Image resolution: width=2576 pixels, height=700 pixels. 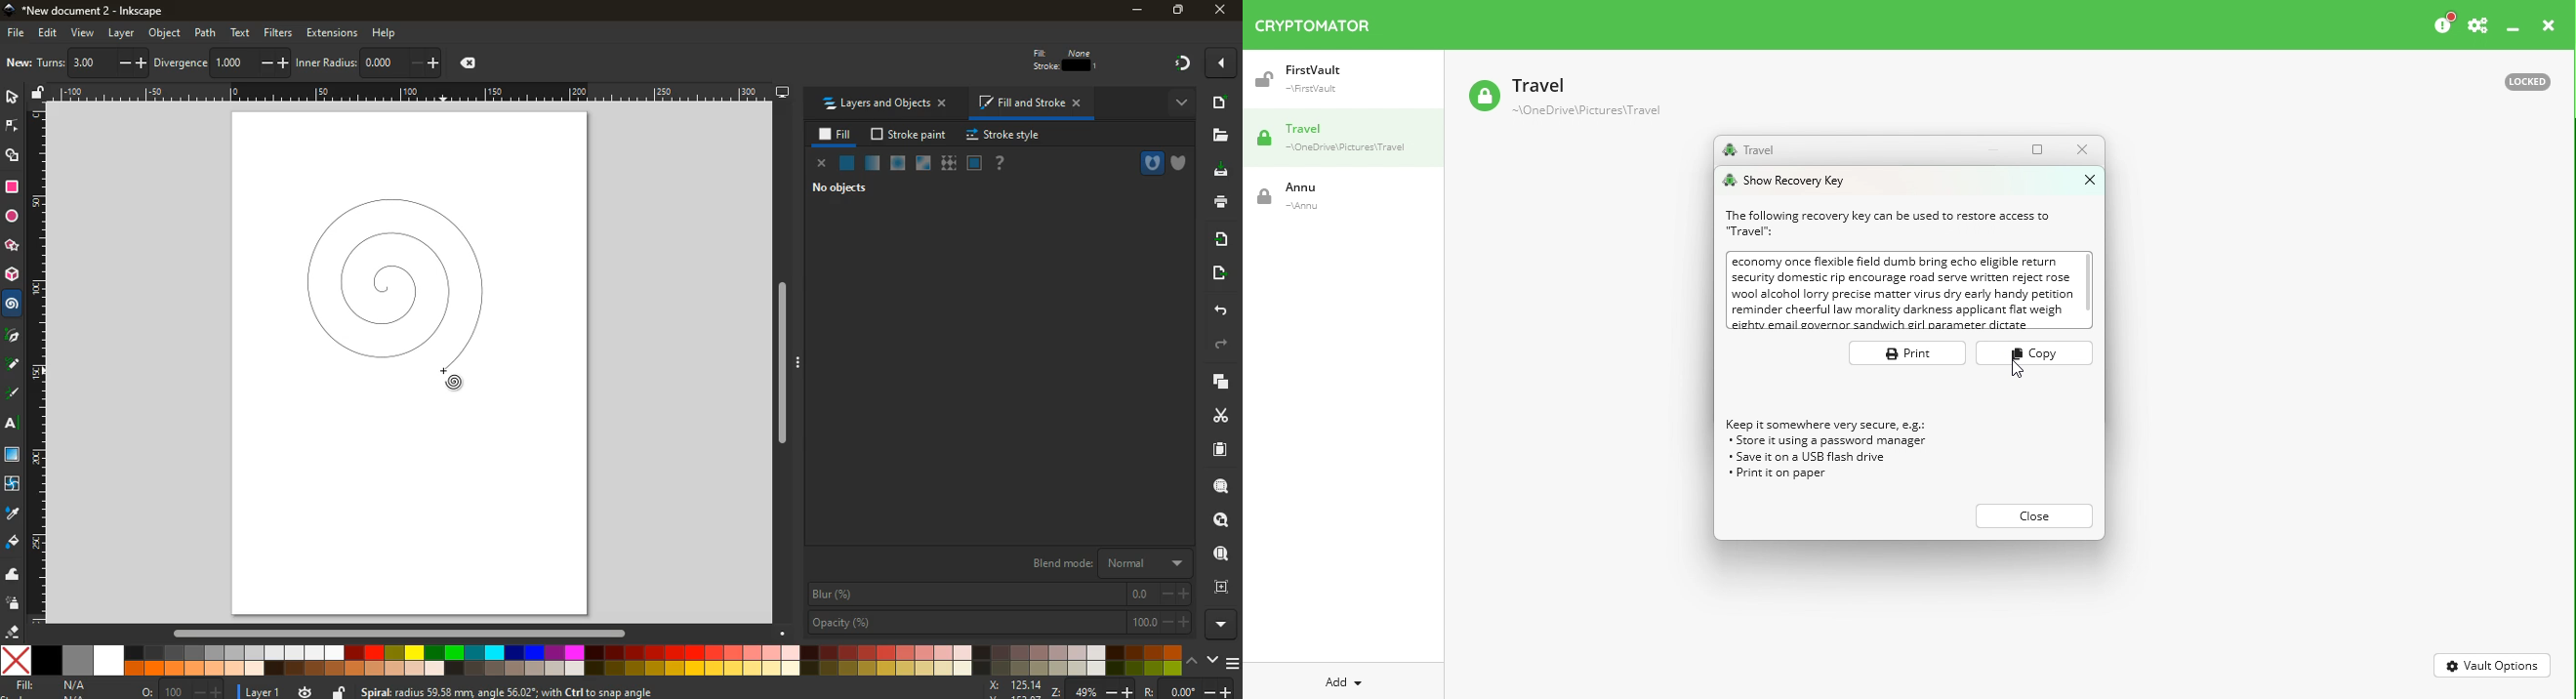 What do you see at coordinates (1220, 589) in the screenshot?
I see `frame` at bounding box center [1220, 589].